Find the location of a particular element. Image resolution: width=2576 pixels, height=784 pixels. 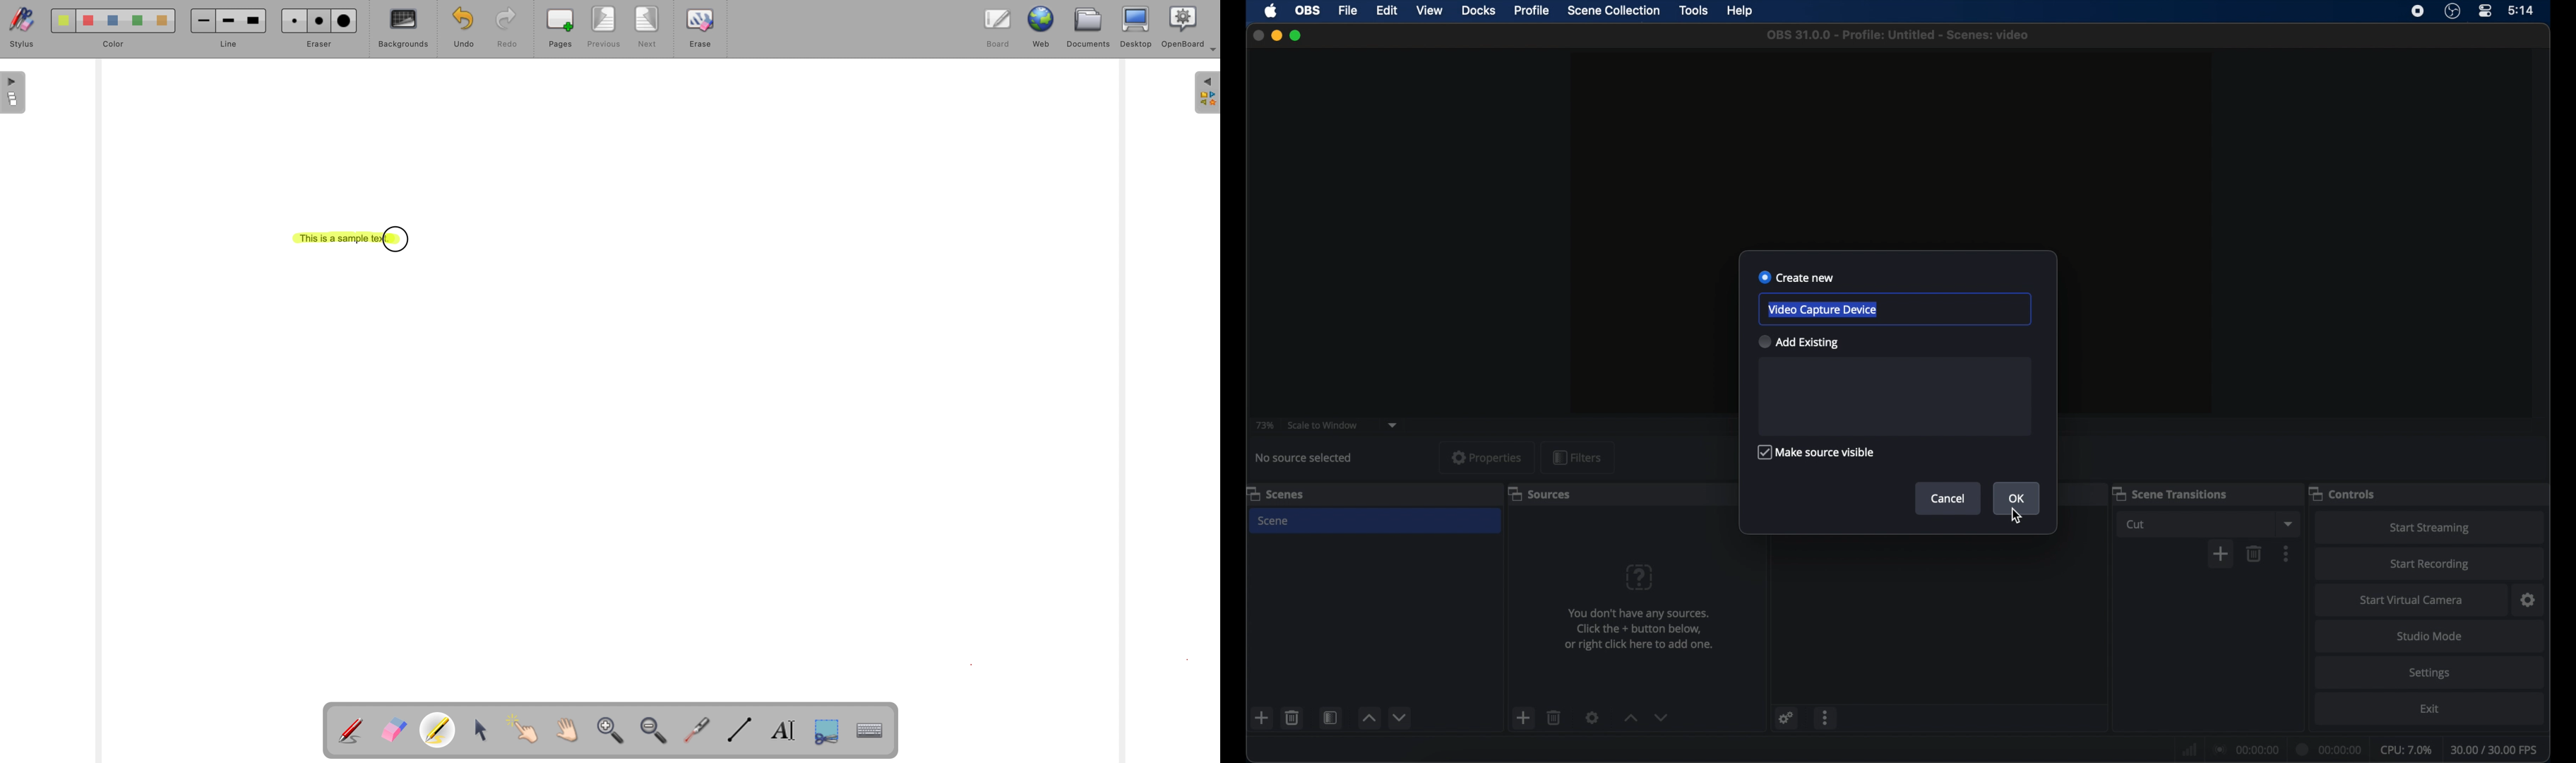

cursor is located at coordinates (2016, 517).